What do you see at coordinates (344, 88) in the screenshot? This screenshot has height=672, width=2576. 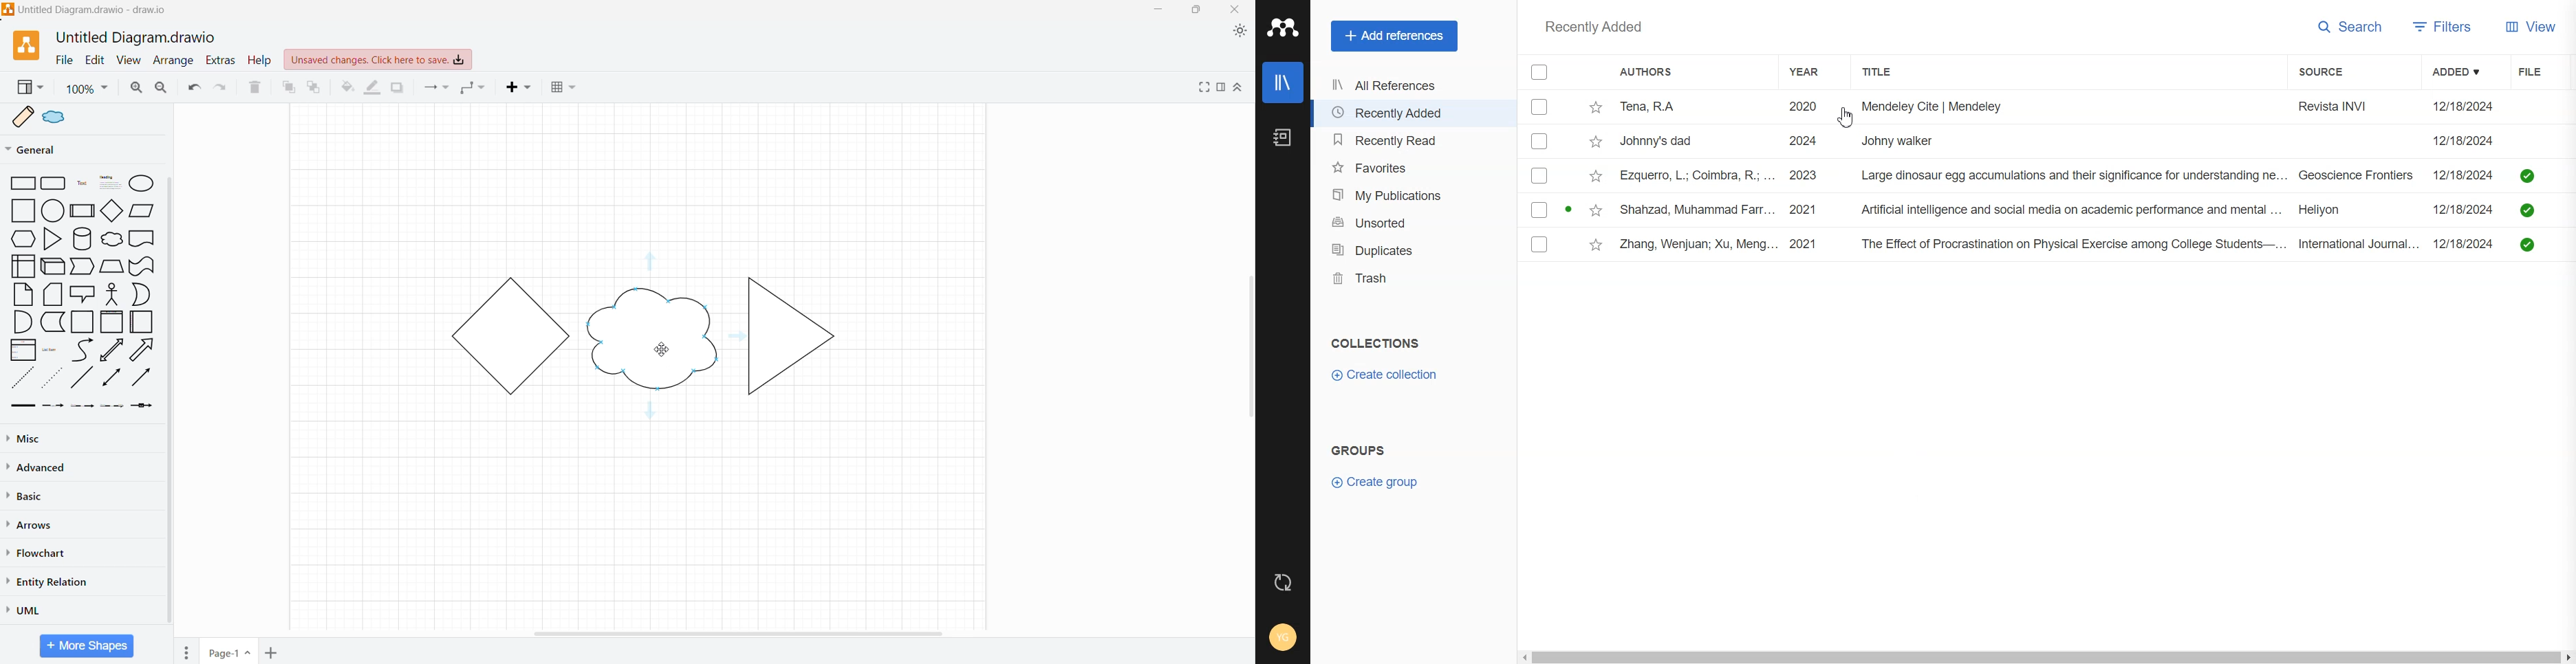 I see `Fill Color` at bounding box center [344, 88].